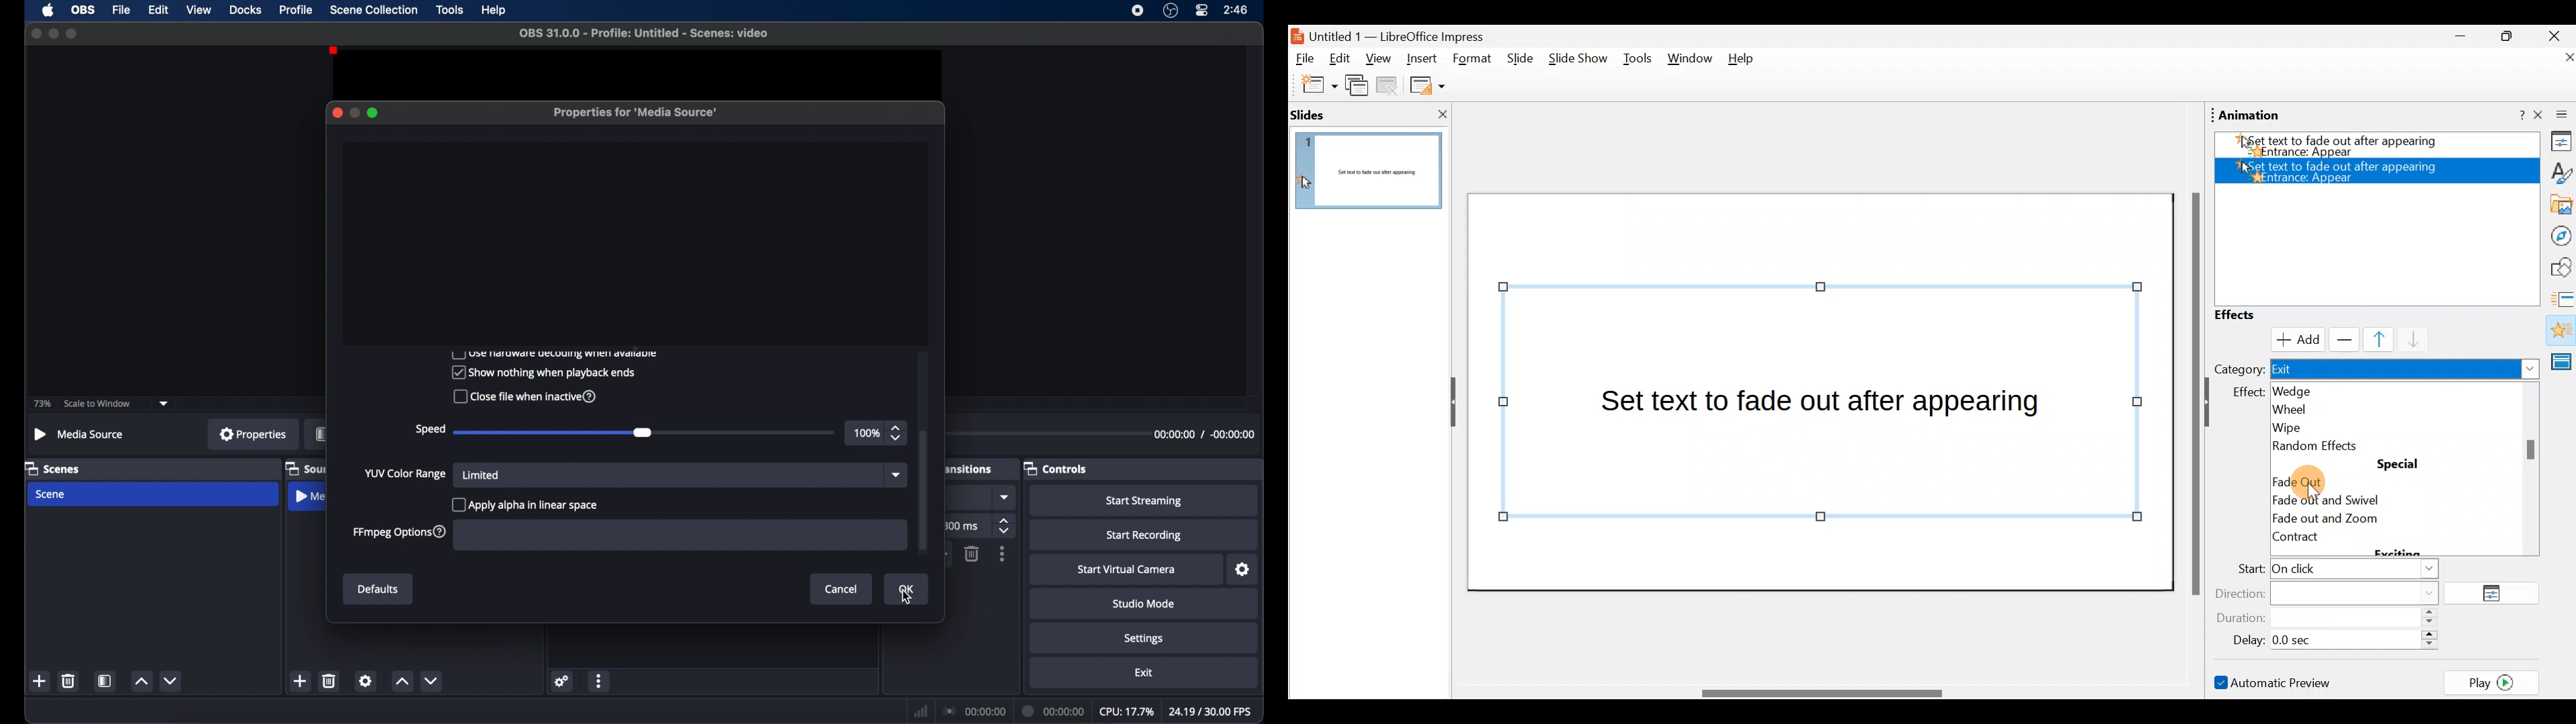  What do you see at coordinates (83, 10) in the screenshot?
I see `obs` at bounding box center [83, 10].